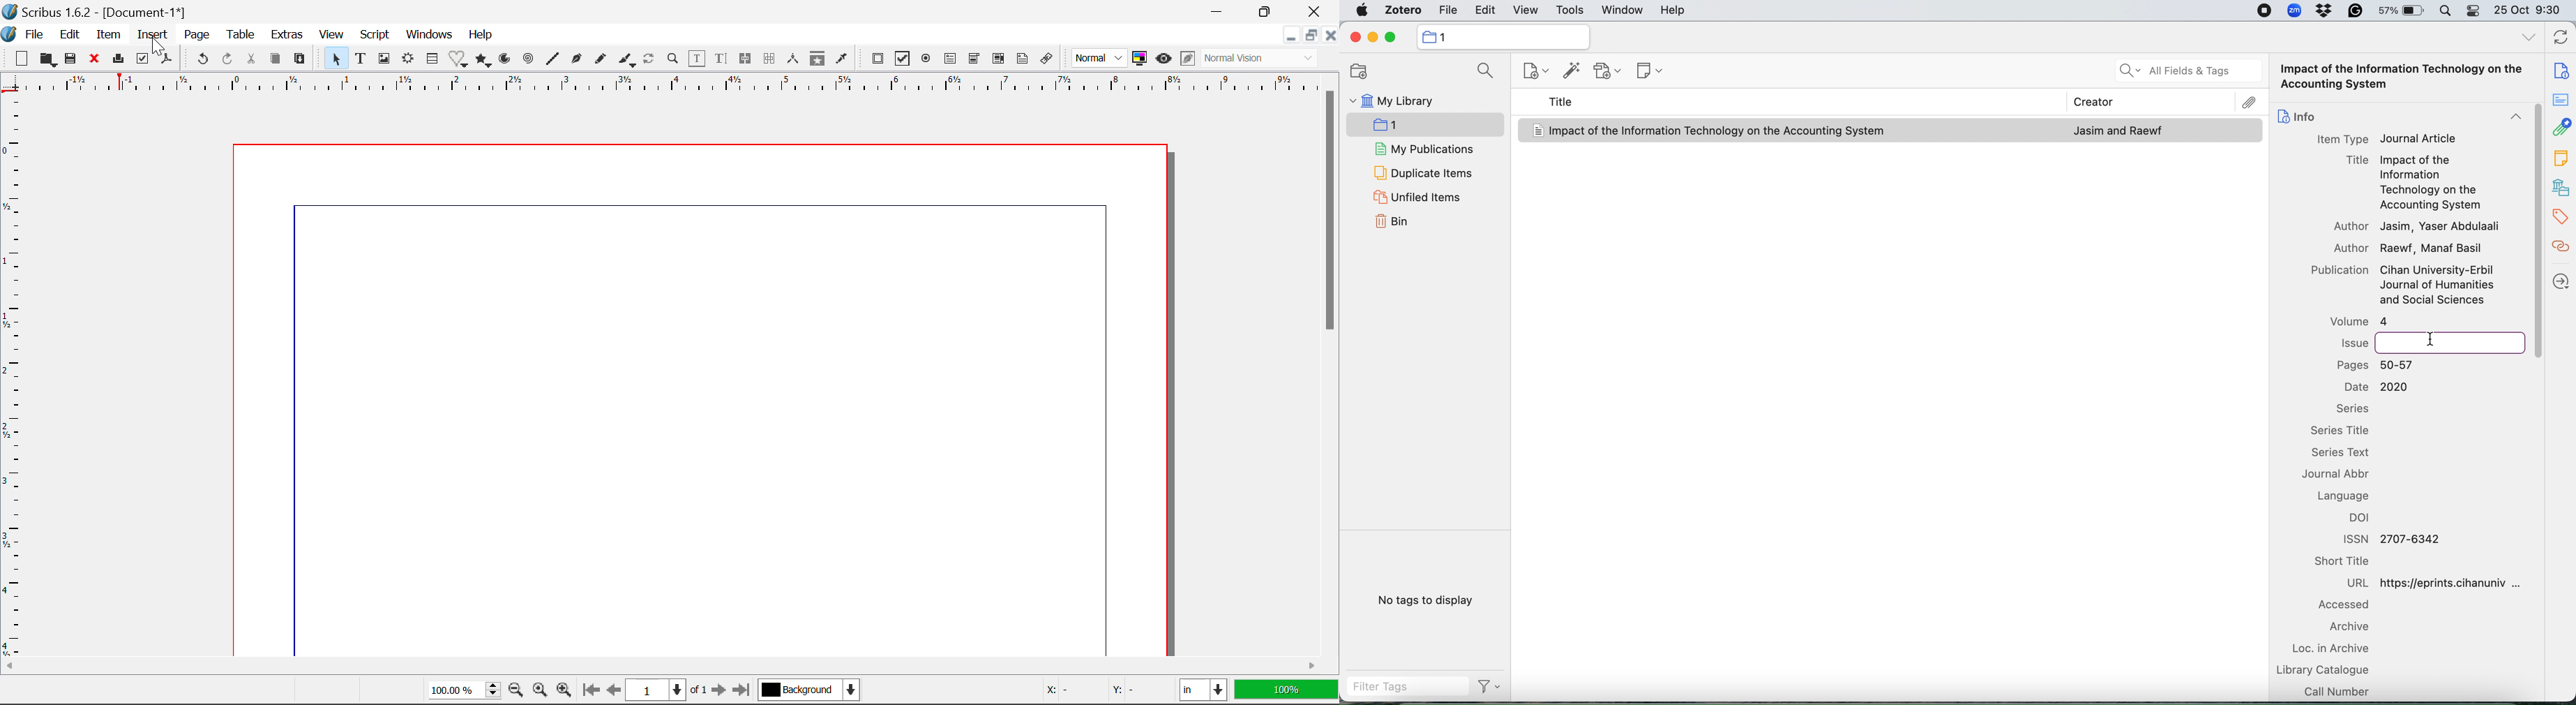 The image size is (2576, 728). I want to click on issue, so click(2354, 343).